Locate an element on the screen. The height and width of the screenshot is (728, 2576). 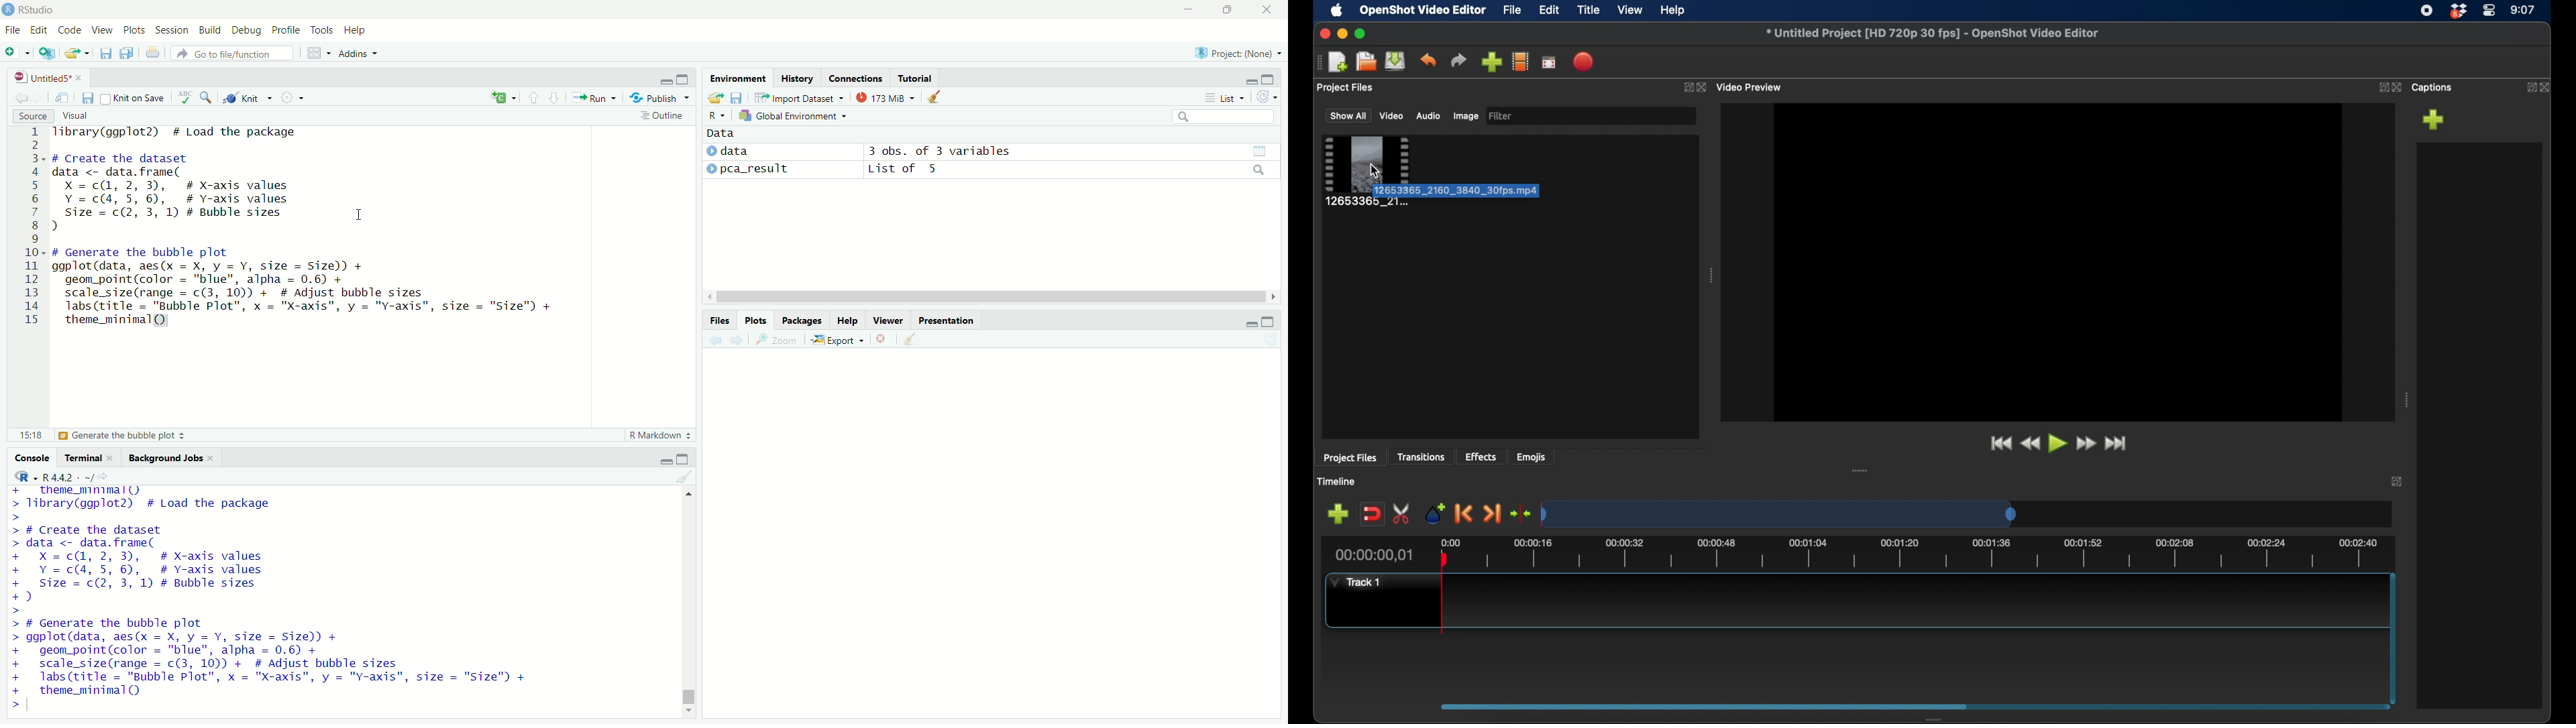
R language version : R4.4.2 is located at coordinates (75, 477).